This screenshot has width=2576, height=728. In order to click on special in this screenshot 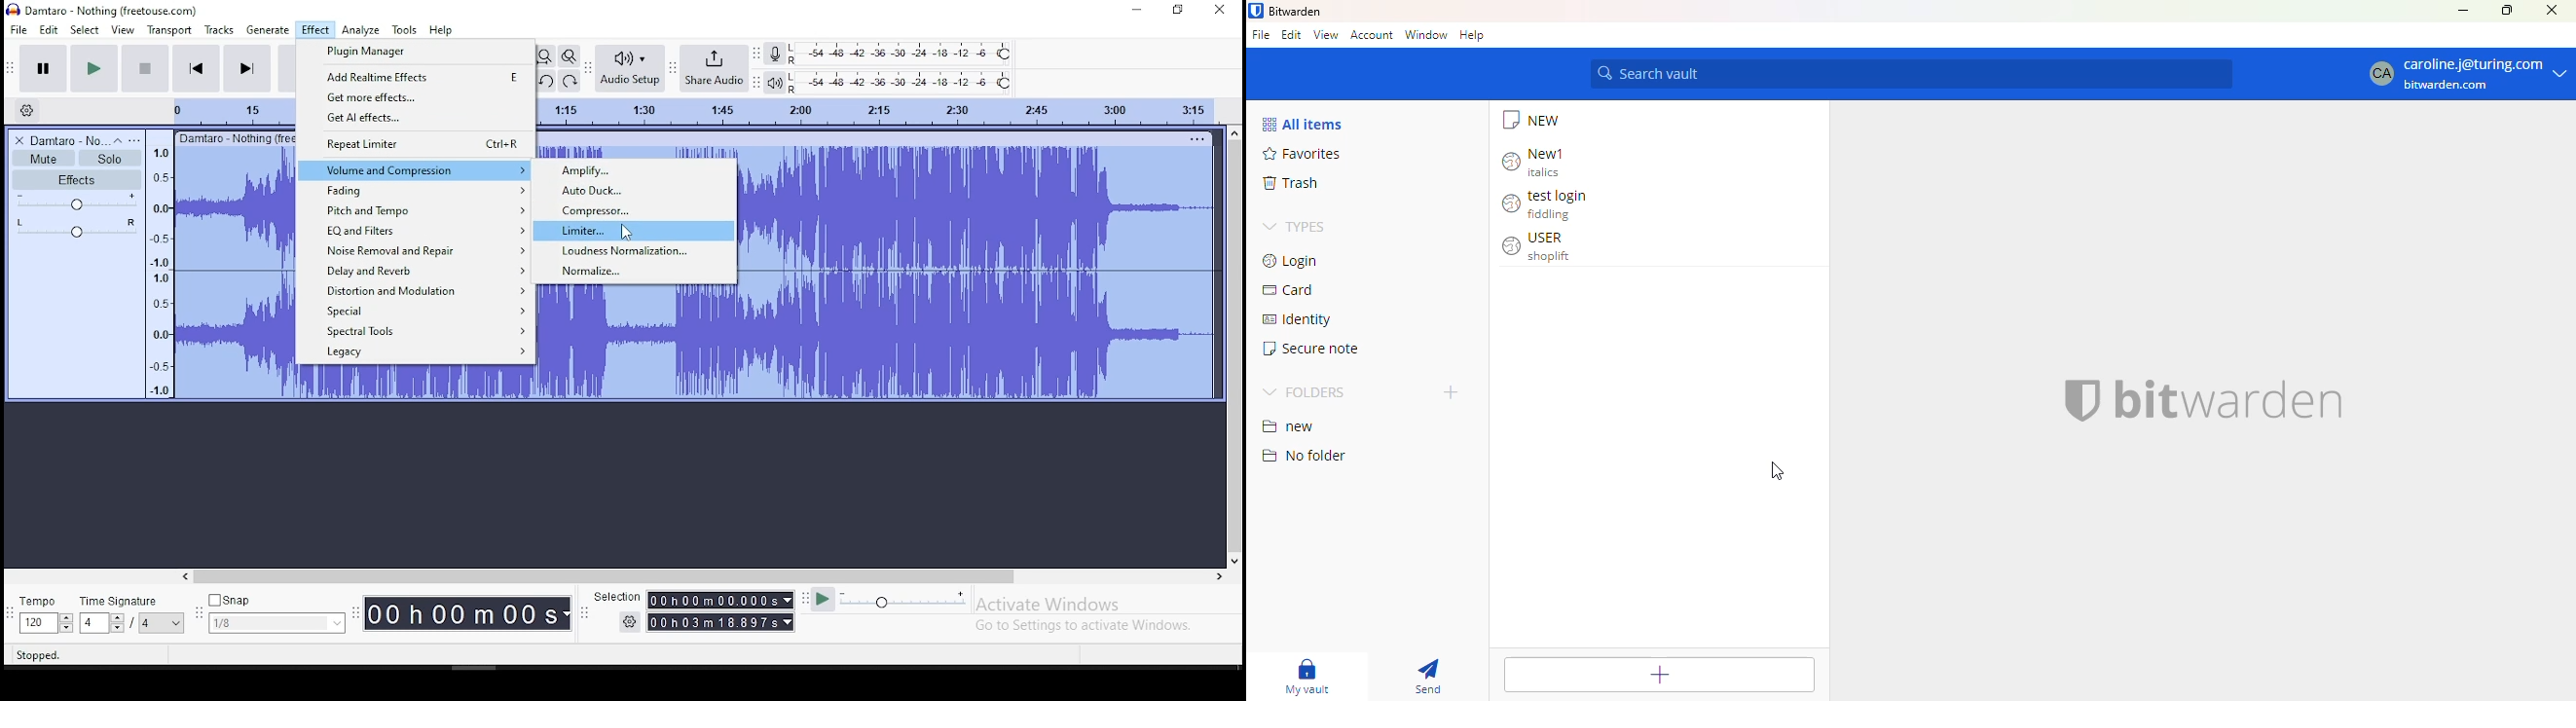, I will do `click(419, 310)`.